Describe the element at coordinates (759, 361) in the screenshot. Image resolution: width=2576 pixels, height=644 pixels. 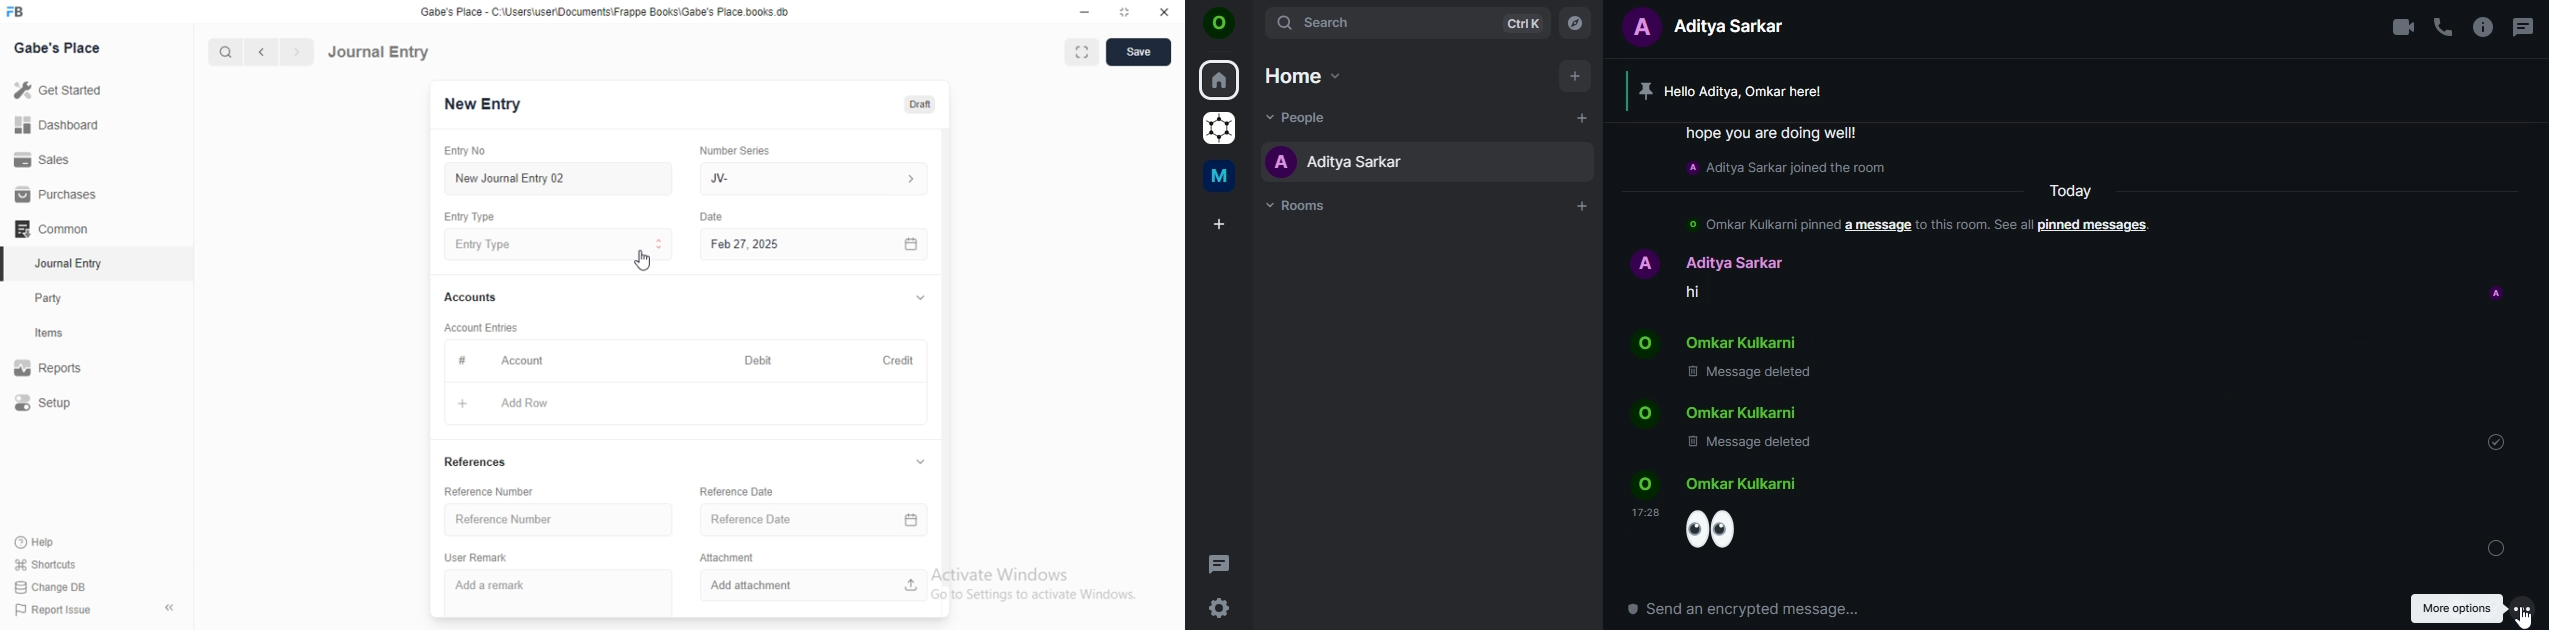
I see `Debit` at that location.